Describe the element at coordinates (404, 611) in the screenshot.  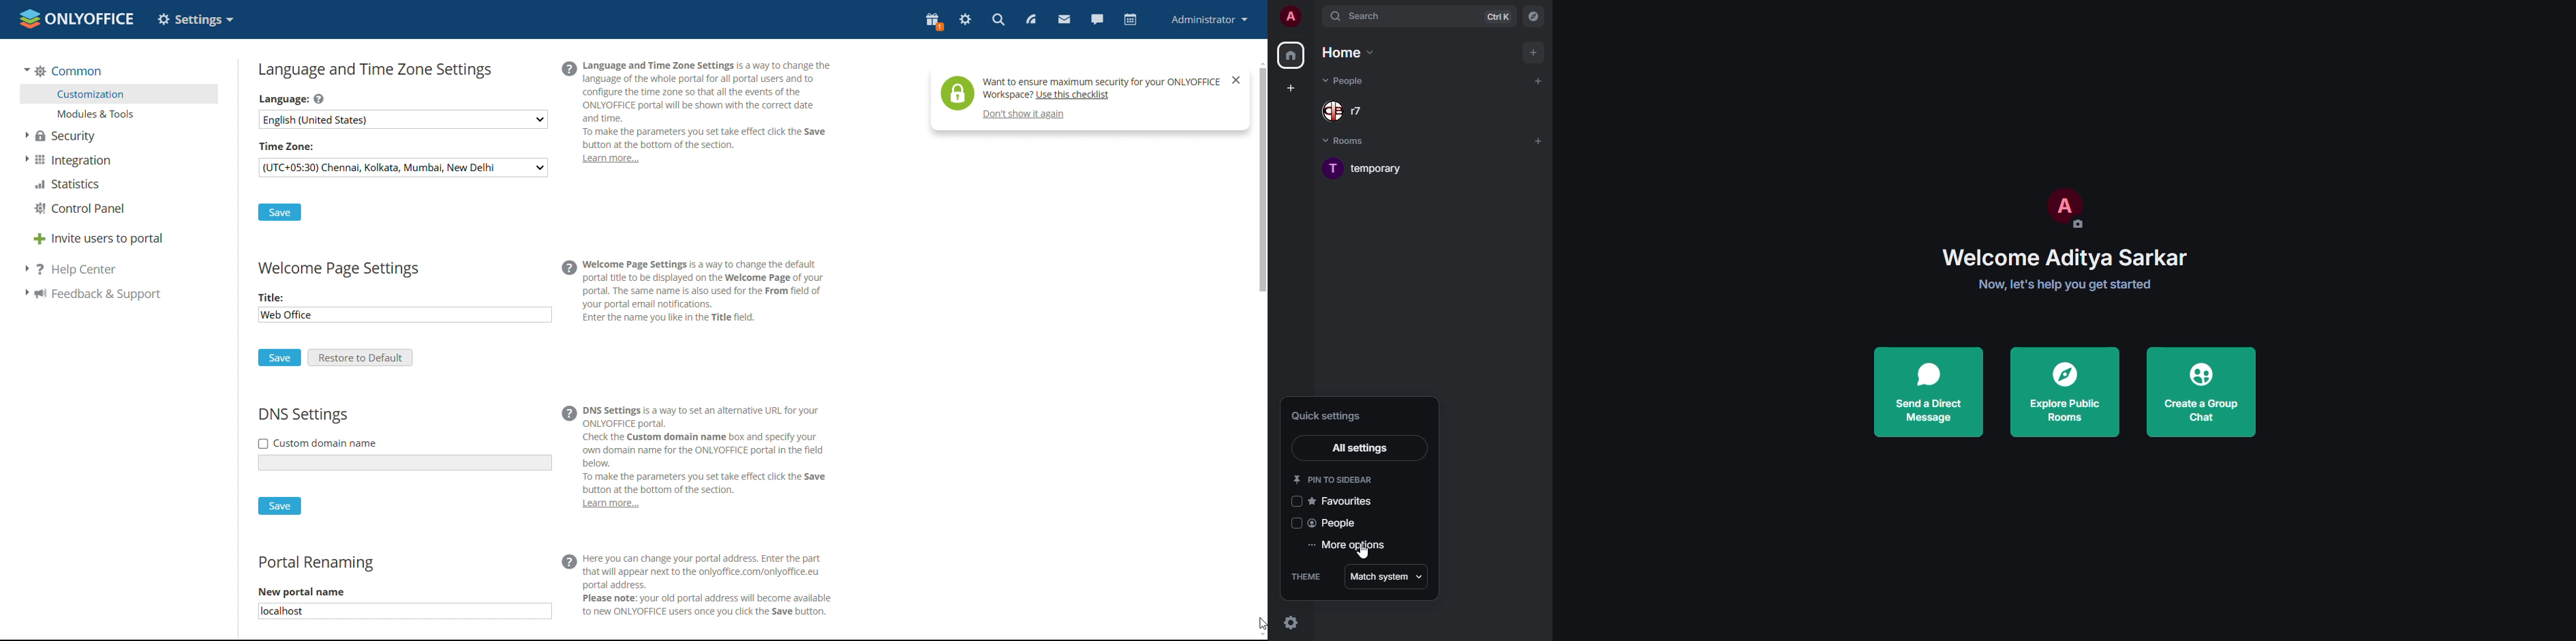
I see `new portal name` at that location.